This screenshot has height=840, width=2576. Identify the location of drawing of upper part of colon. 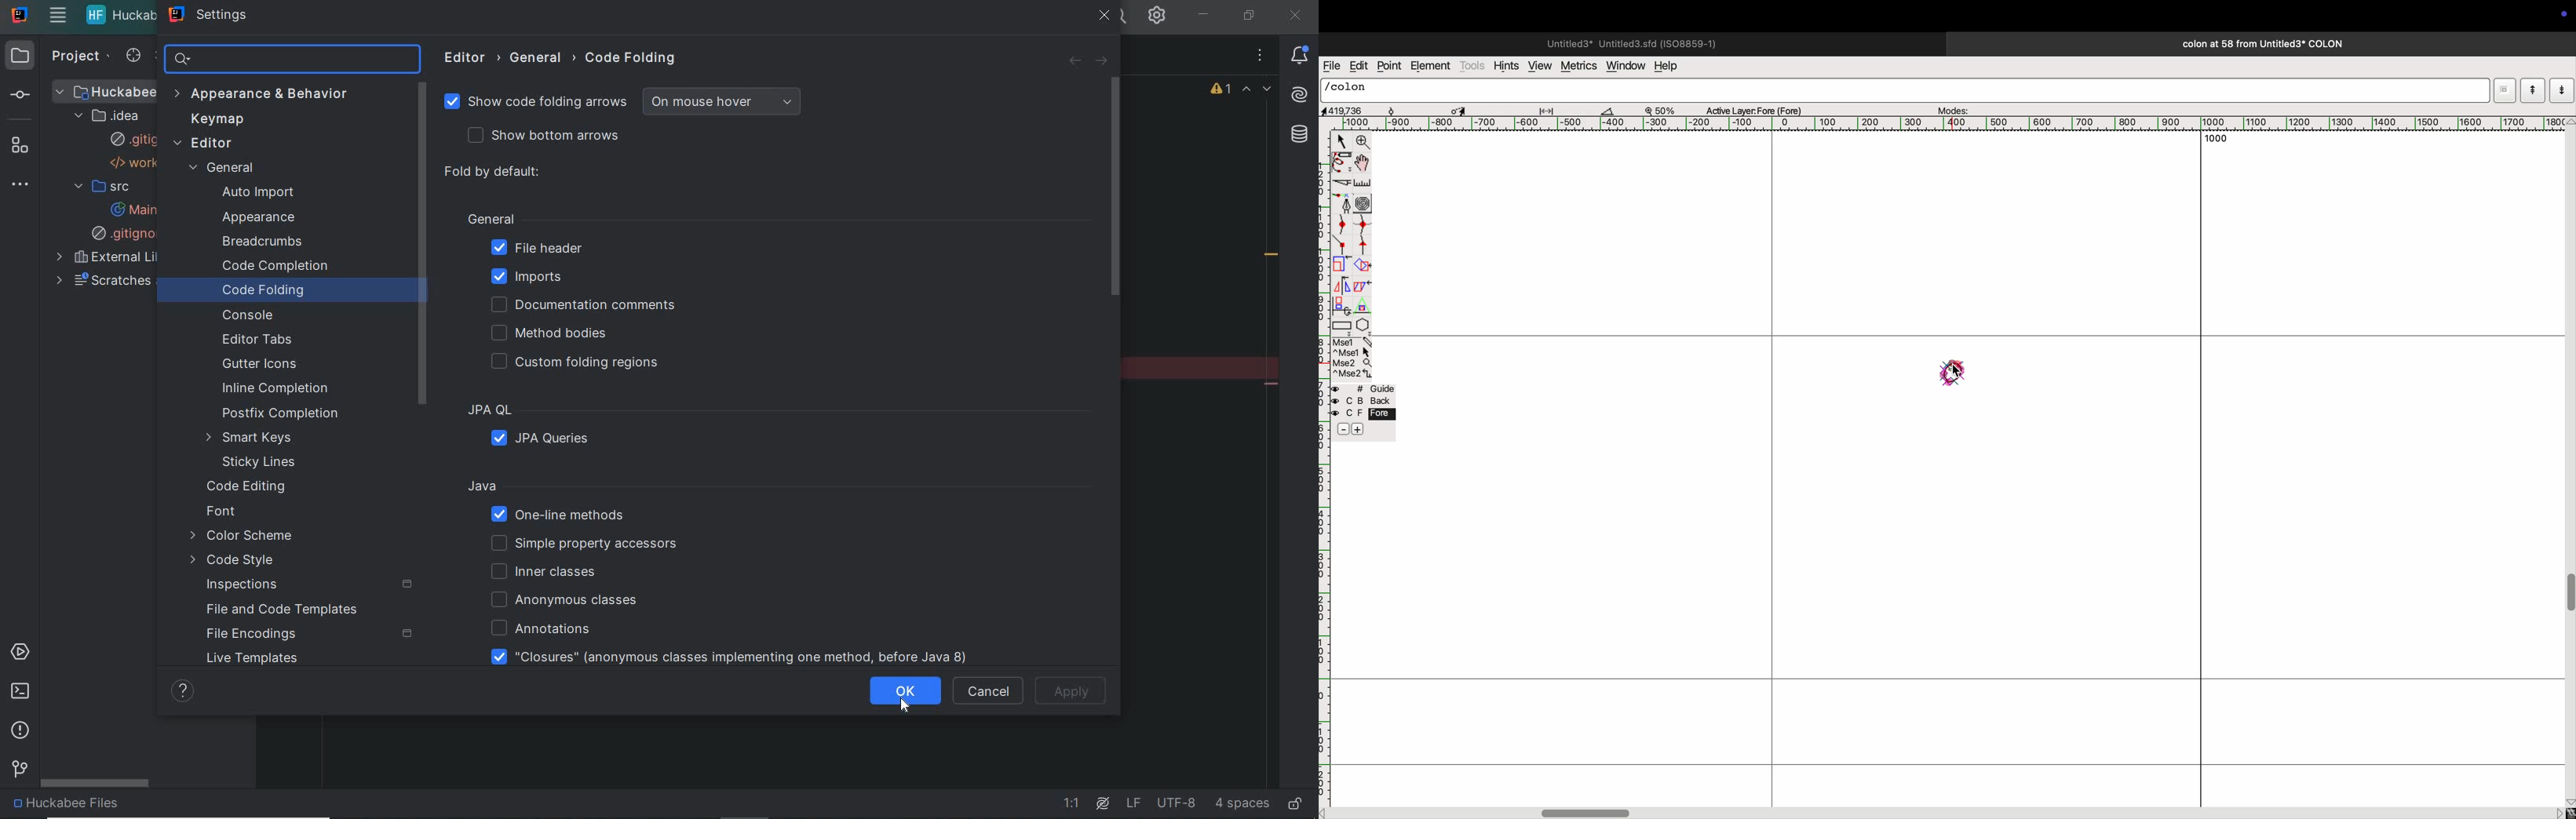
(1959, 367).